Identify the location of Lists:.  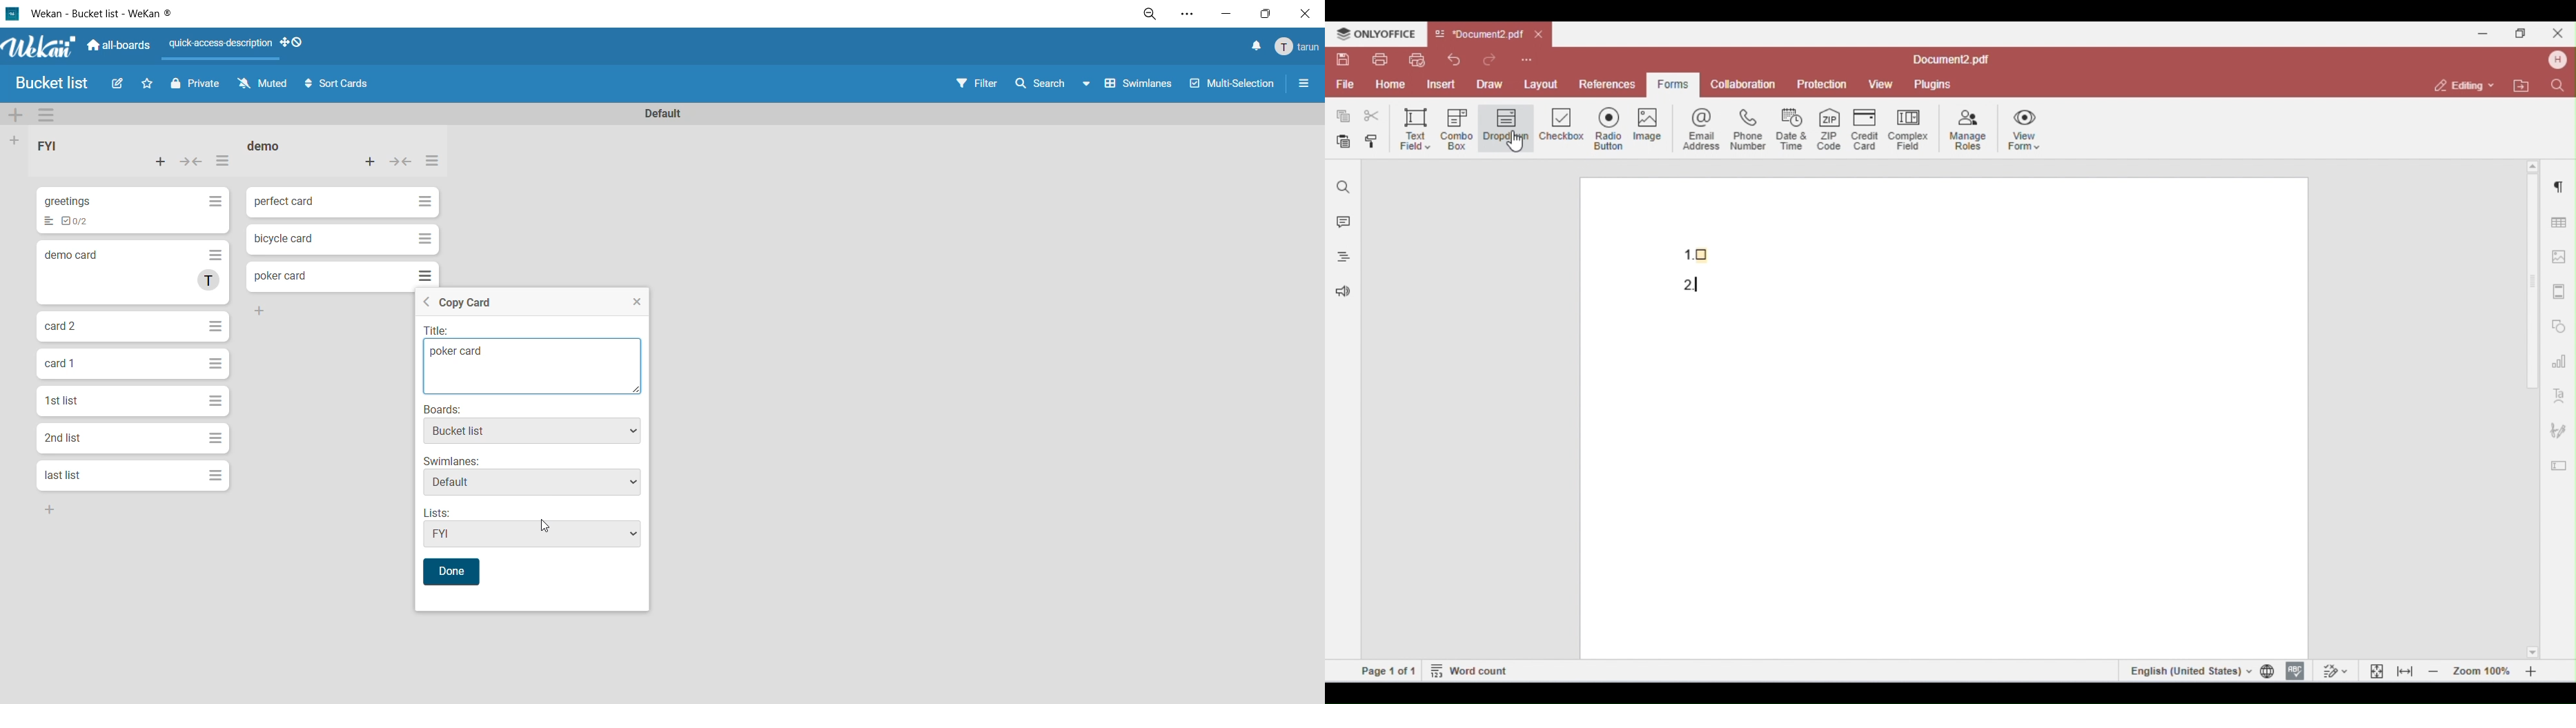
(443, 512).